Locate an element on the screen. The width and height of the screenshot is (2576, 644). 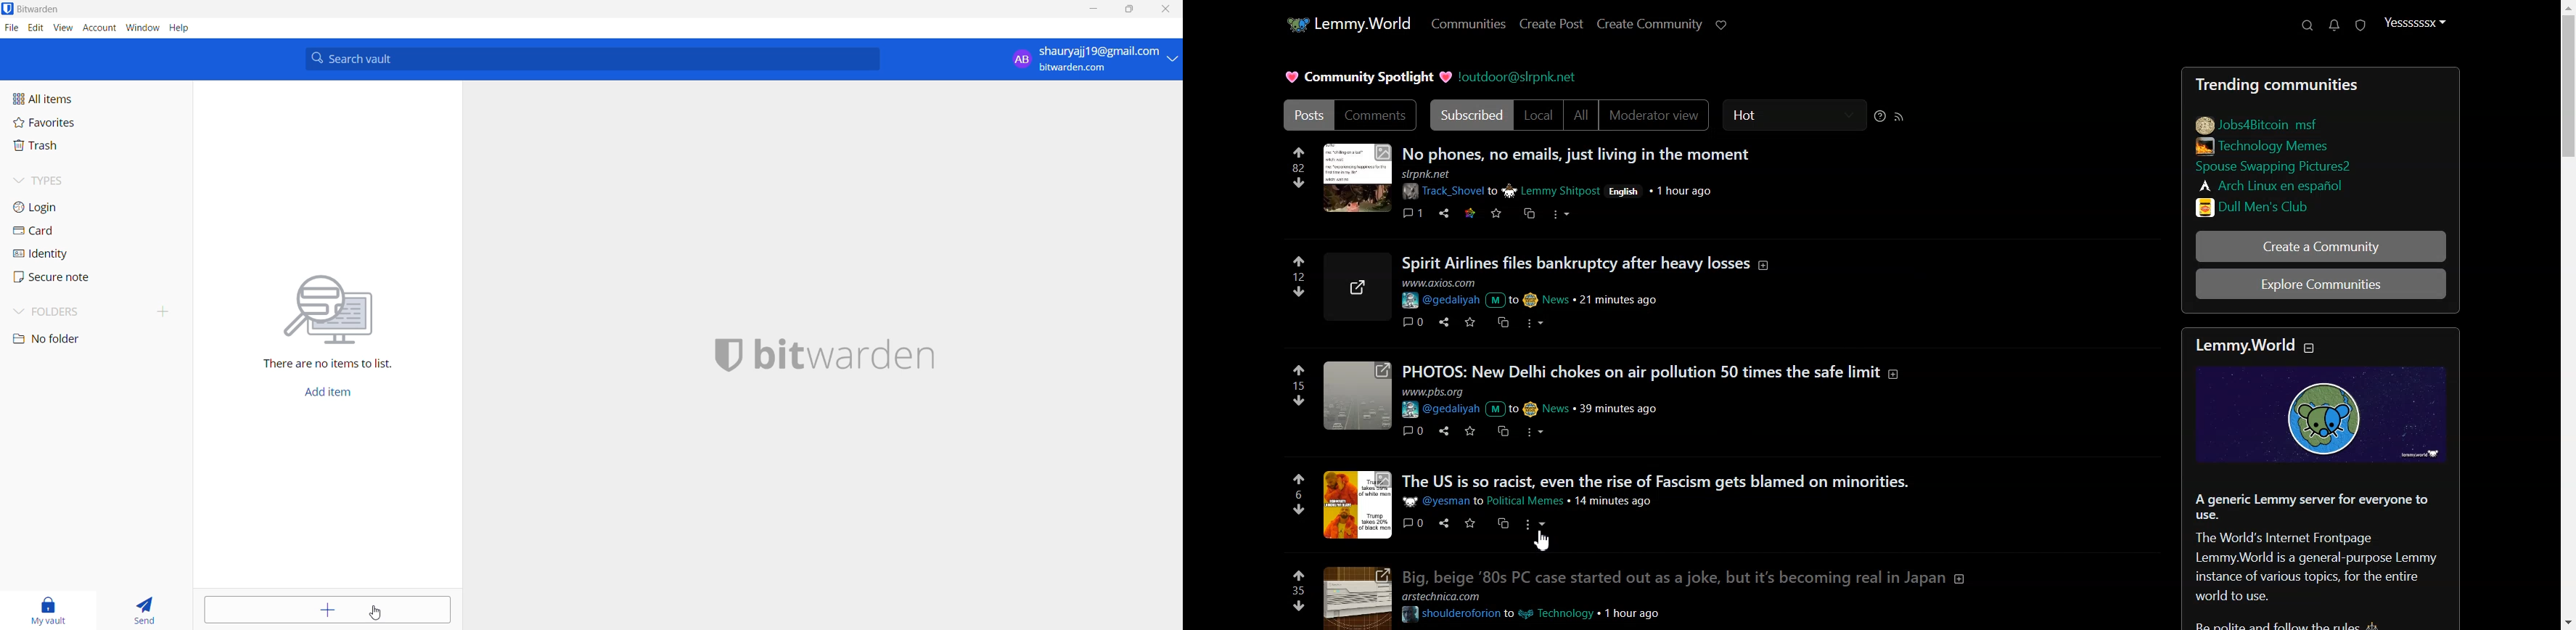
account is located at coordinates (100, 28).